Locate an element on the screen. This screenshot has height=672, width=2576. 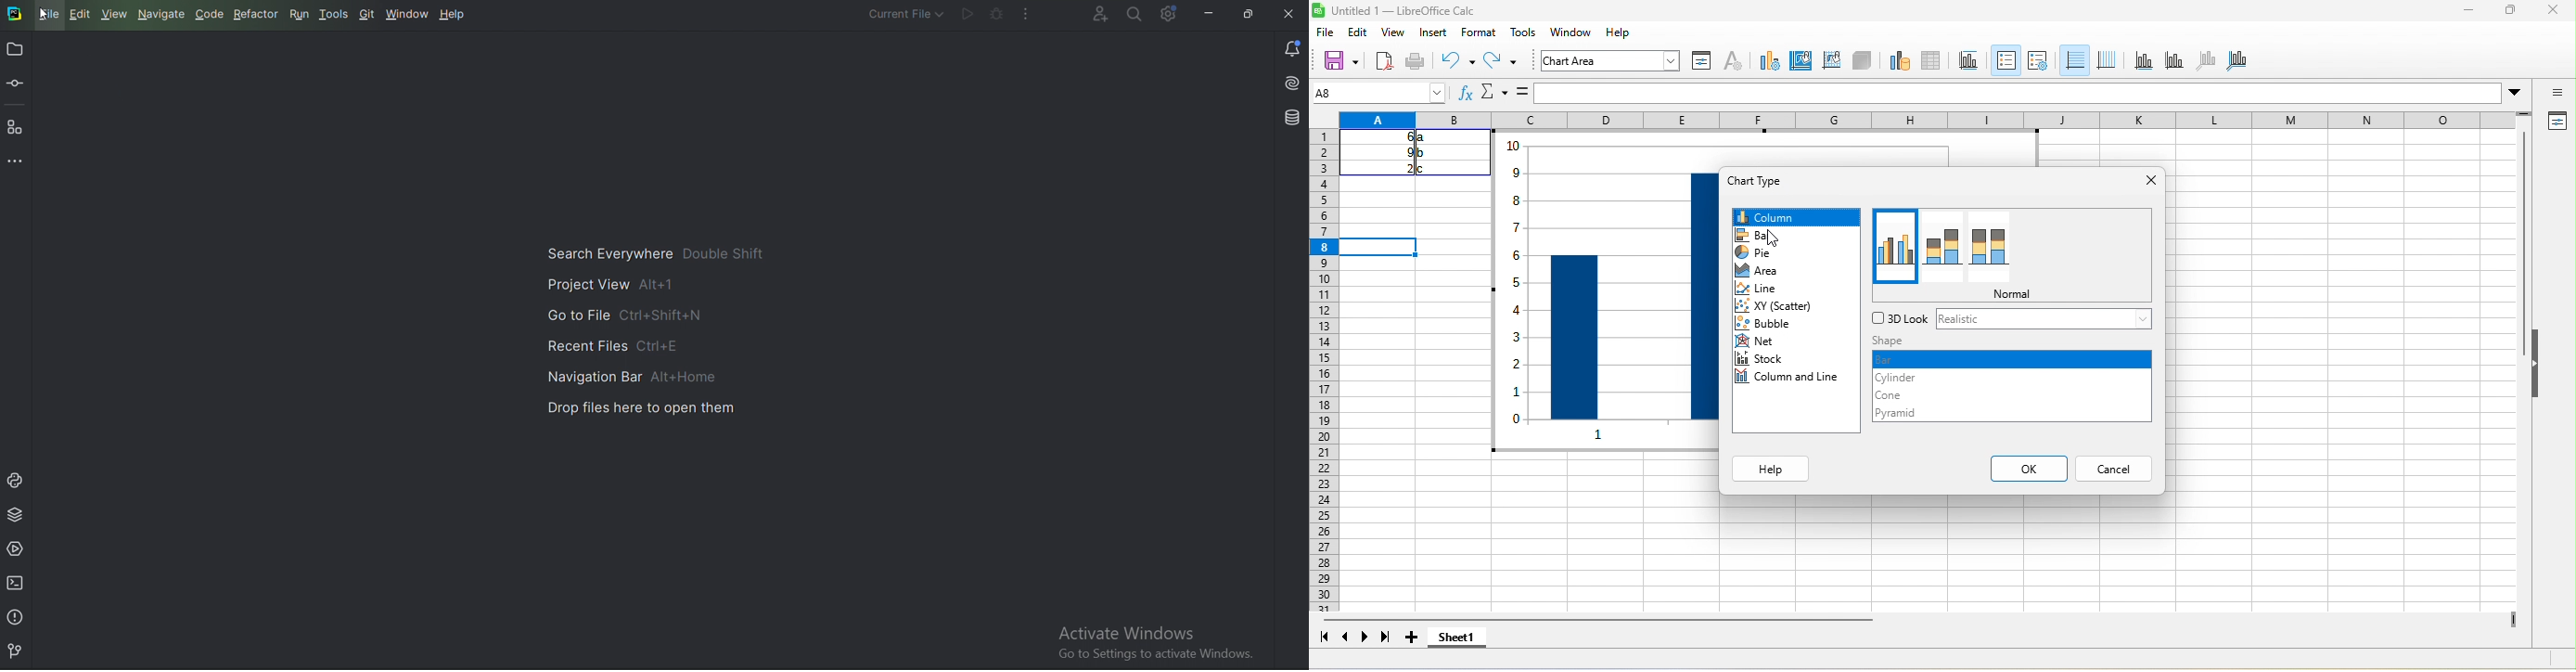
chart type is located at coordinates (1769, 180).